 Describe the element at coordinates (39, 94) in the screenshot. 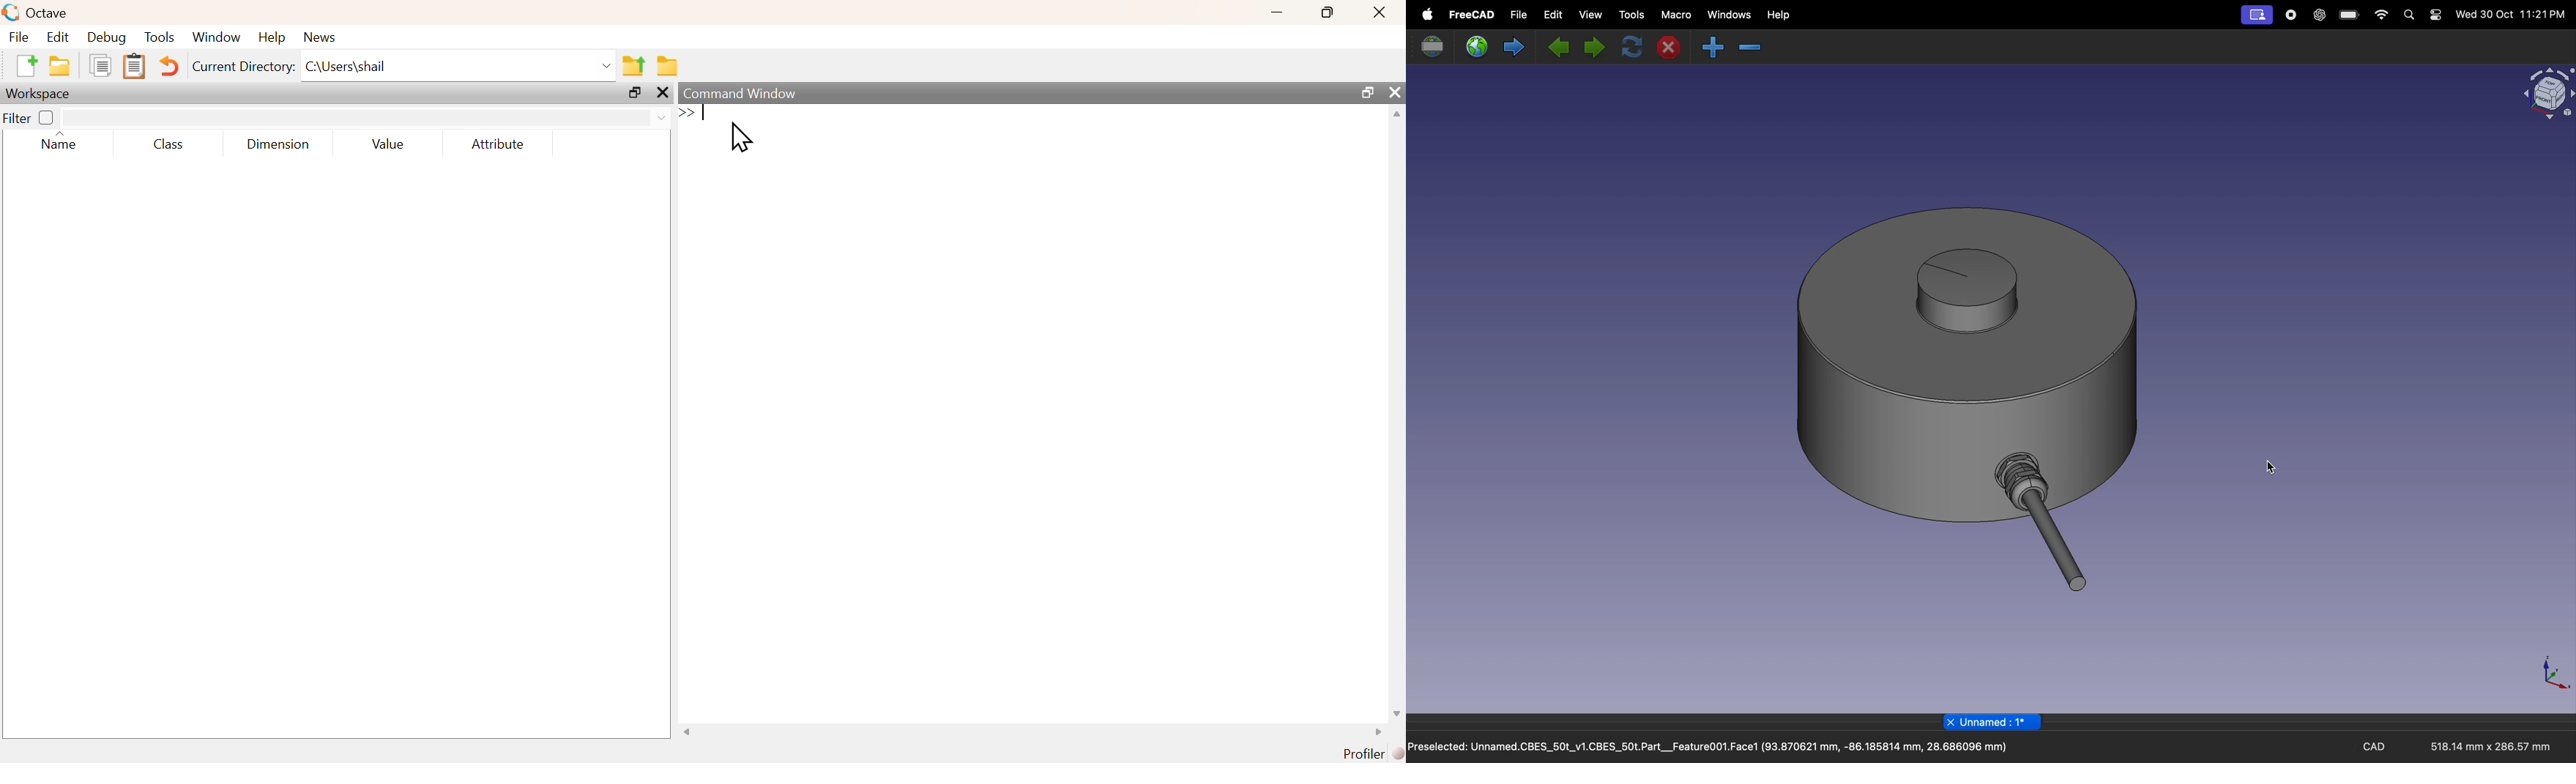

I see `Workspace;` at that location.